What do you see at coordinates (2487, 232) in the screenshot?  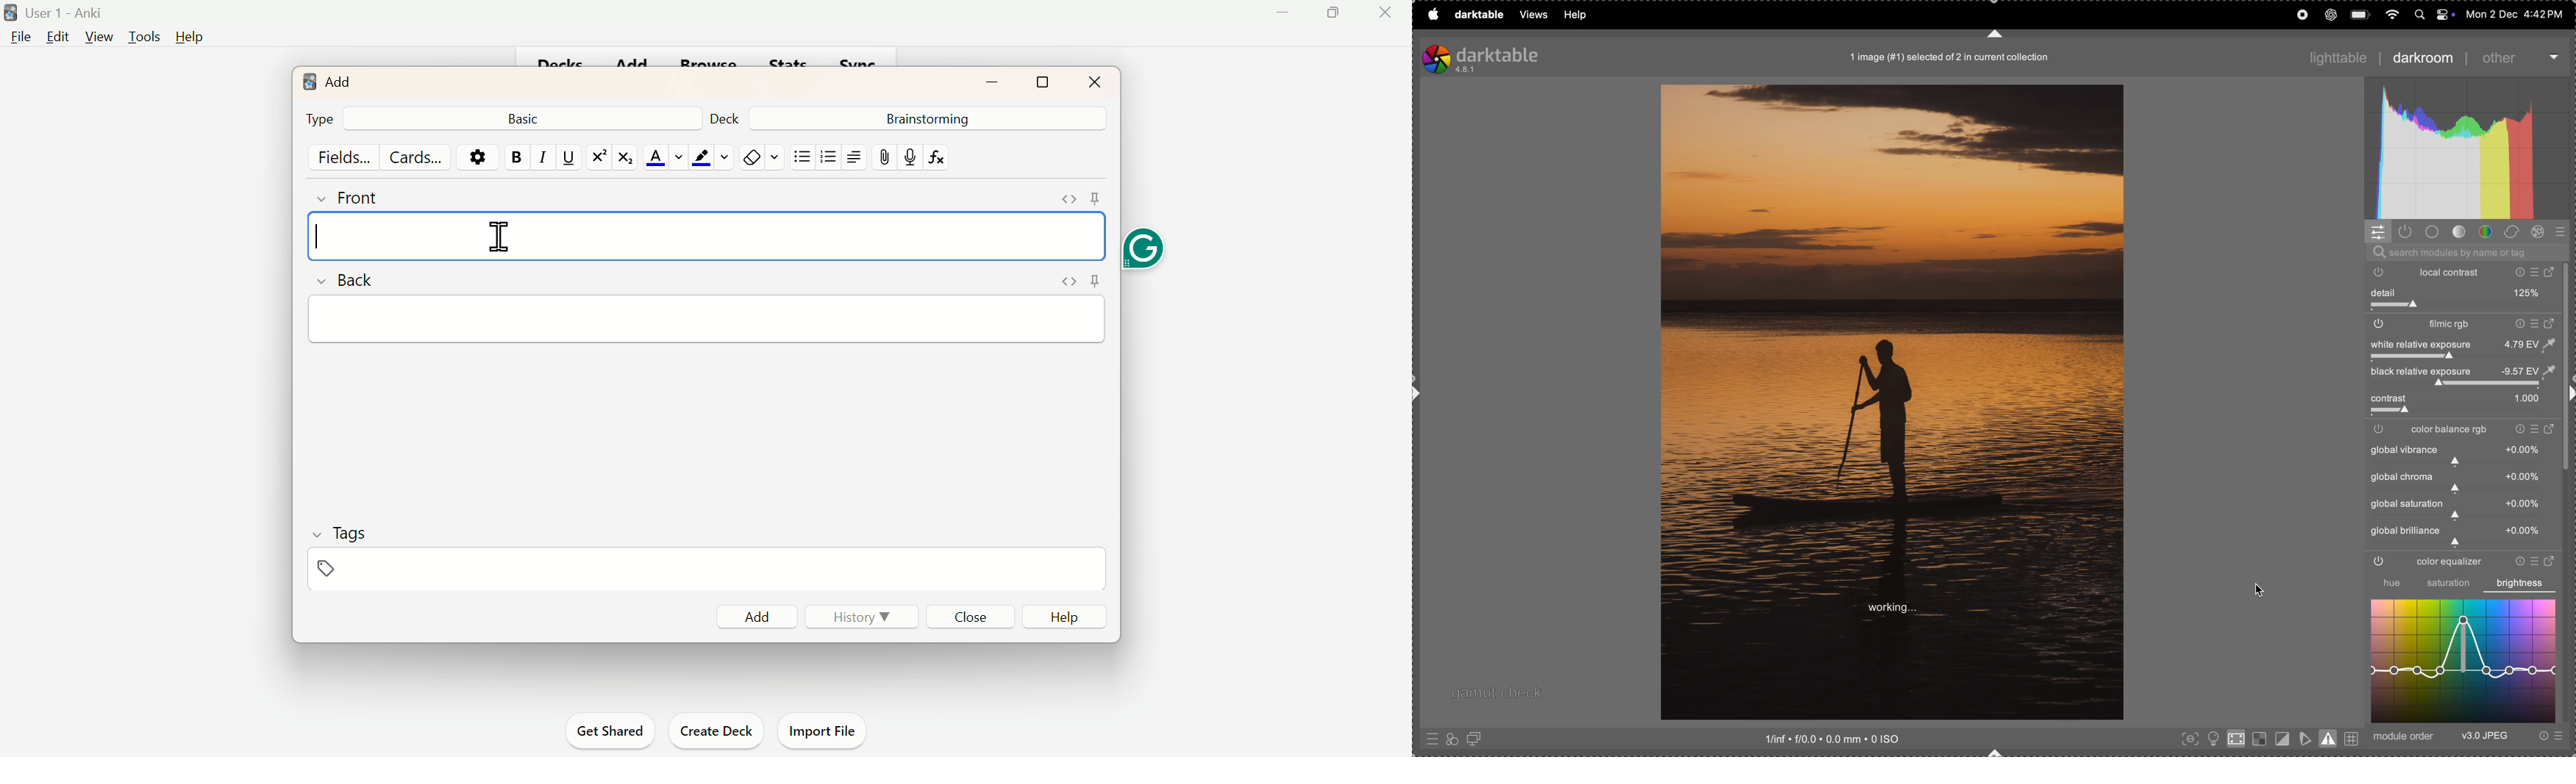 I see `color` at bounding box center [2487, 232].